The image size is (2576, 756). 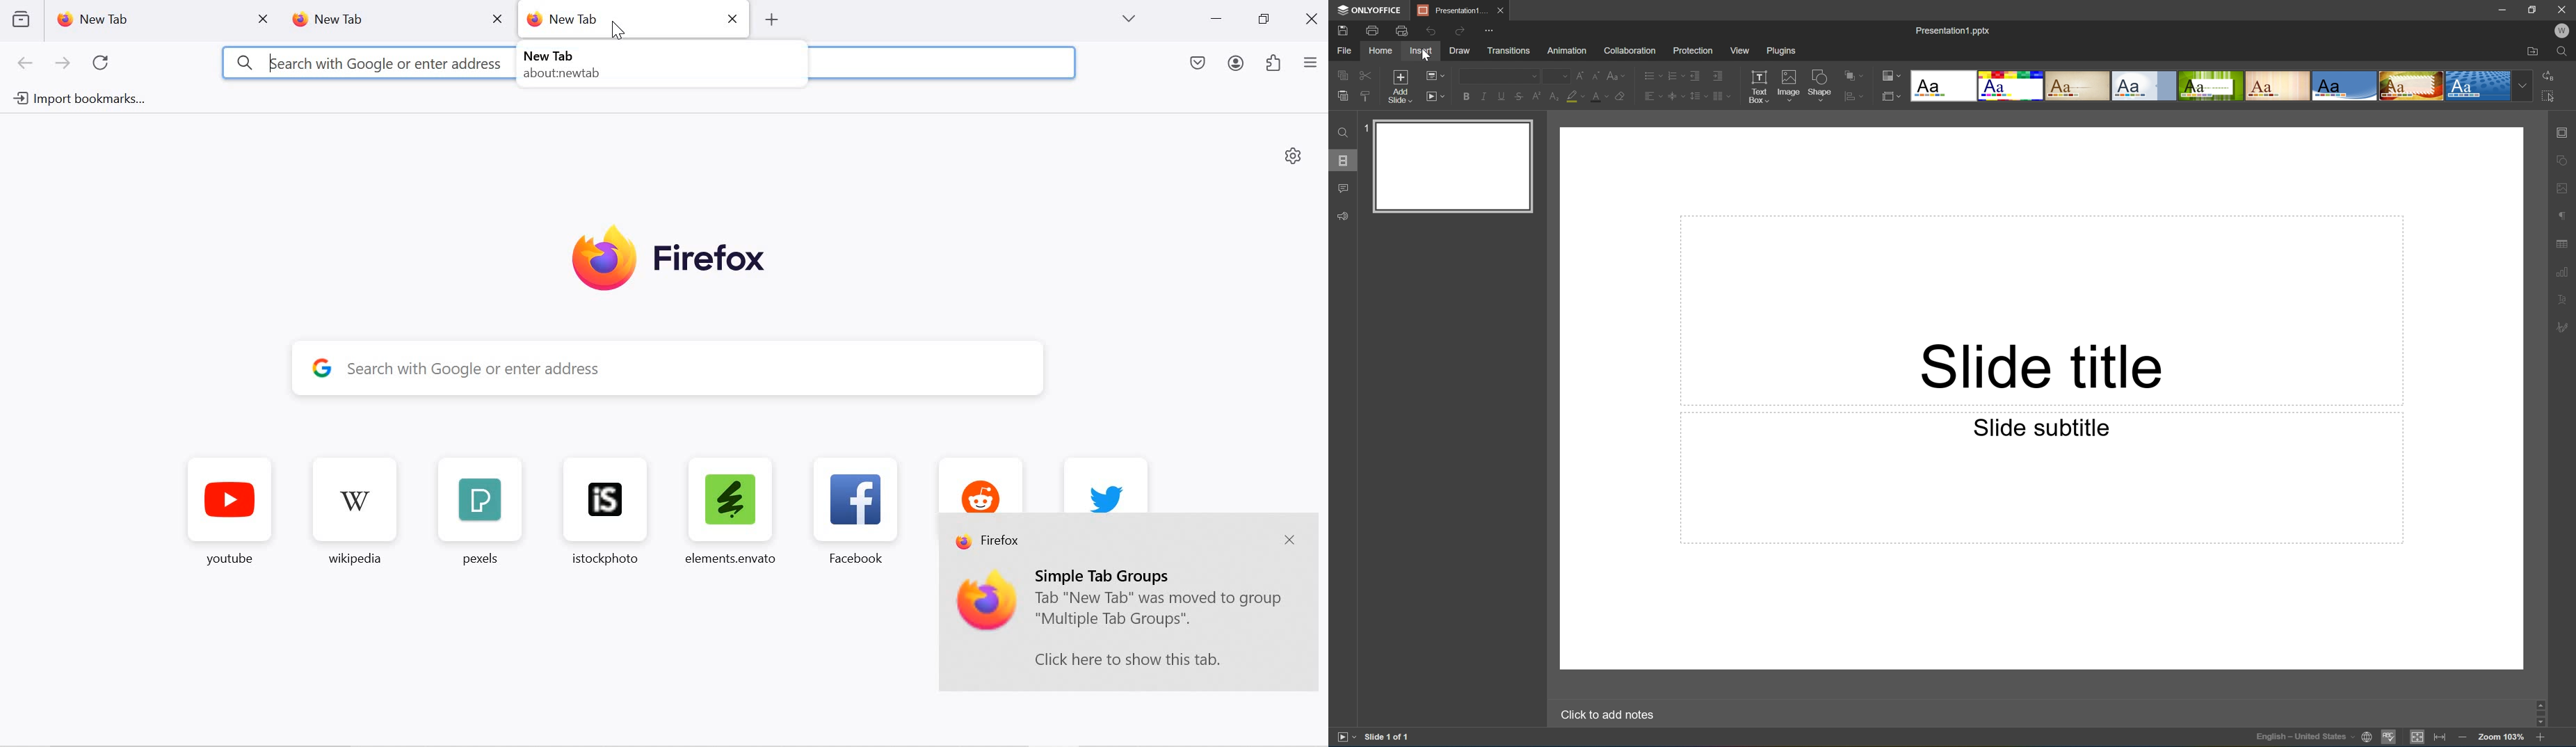 What do you see at coordinates (1596, 74) in the screenshot?
I see `Decrement font size` at bounding box center [1596, 74].